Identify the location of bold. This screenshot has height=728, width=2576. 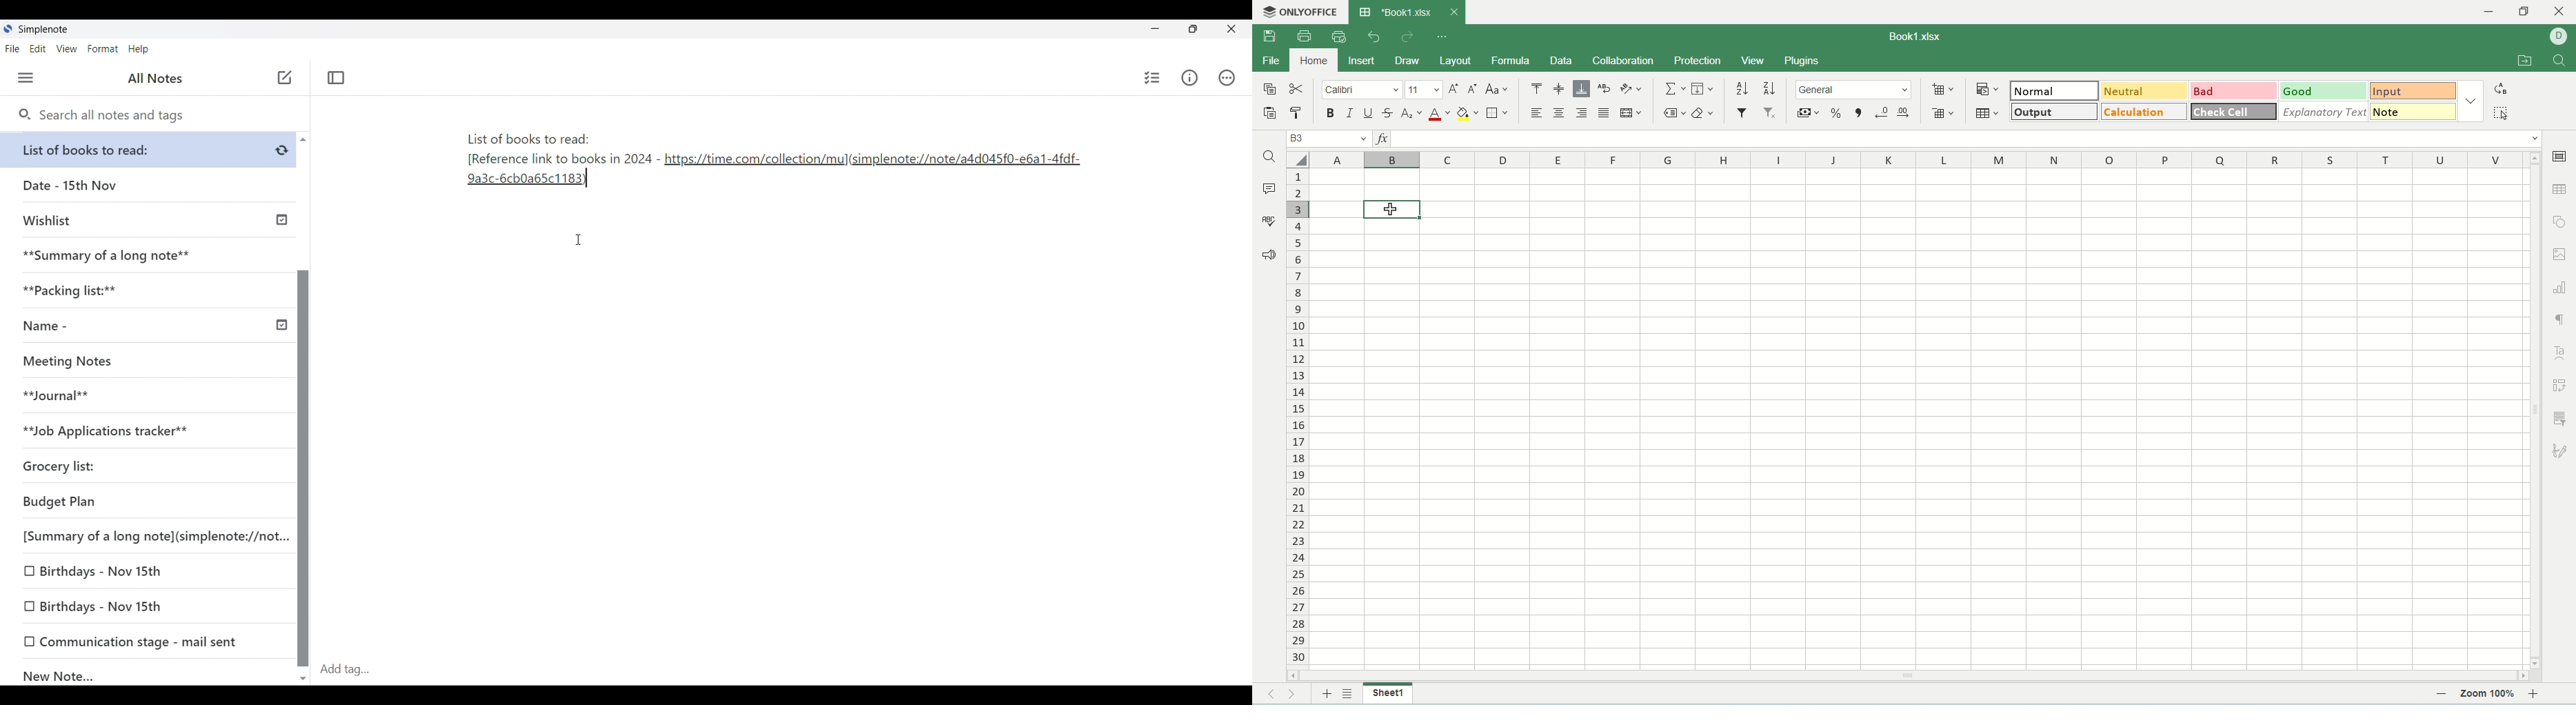
(1331, 115).